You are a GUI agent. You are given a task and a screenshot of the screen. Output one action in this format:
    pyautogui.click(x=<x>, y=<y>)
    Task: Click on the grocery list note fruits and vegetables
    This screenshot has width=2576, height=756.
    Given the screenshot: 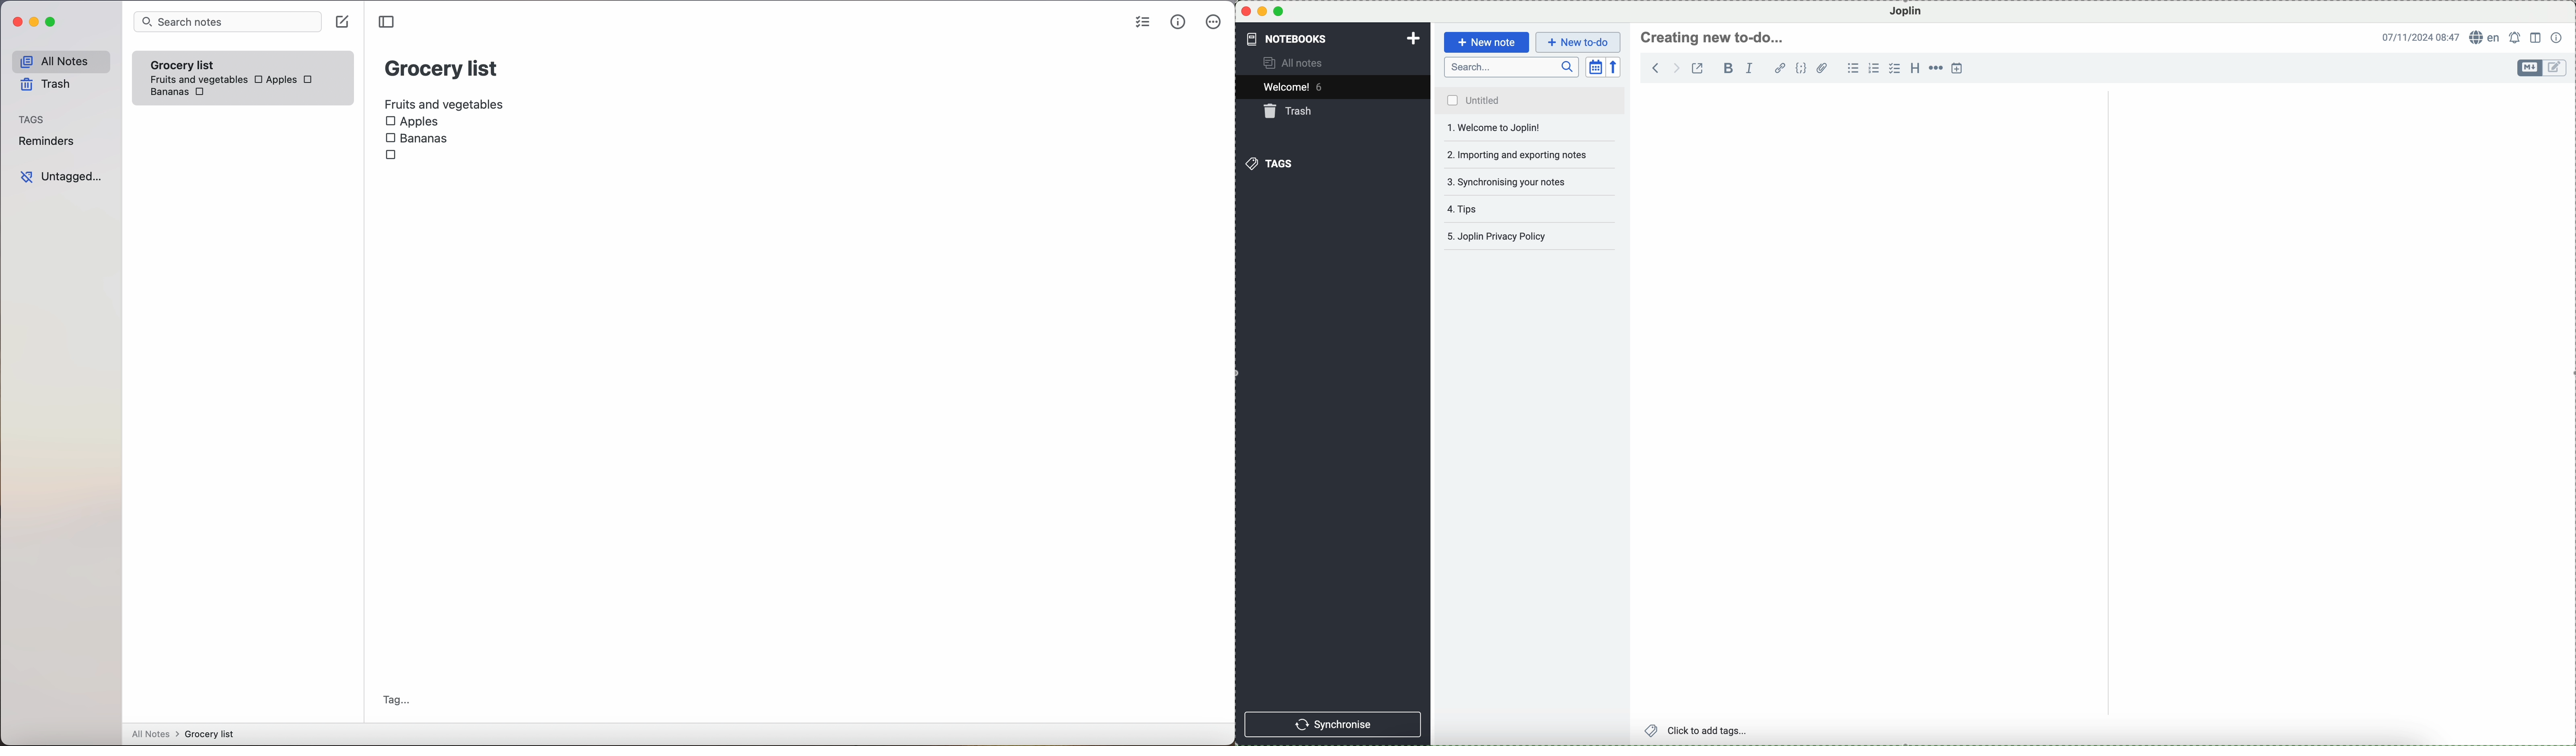 What is the action you would take?
    pyautogui.click(x=196, y=68)
    